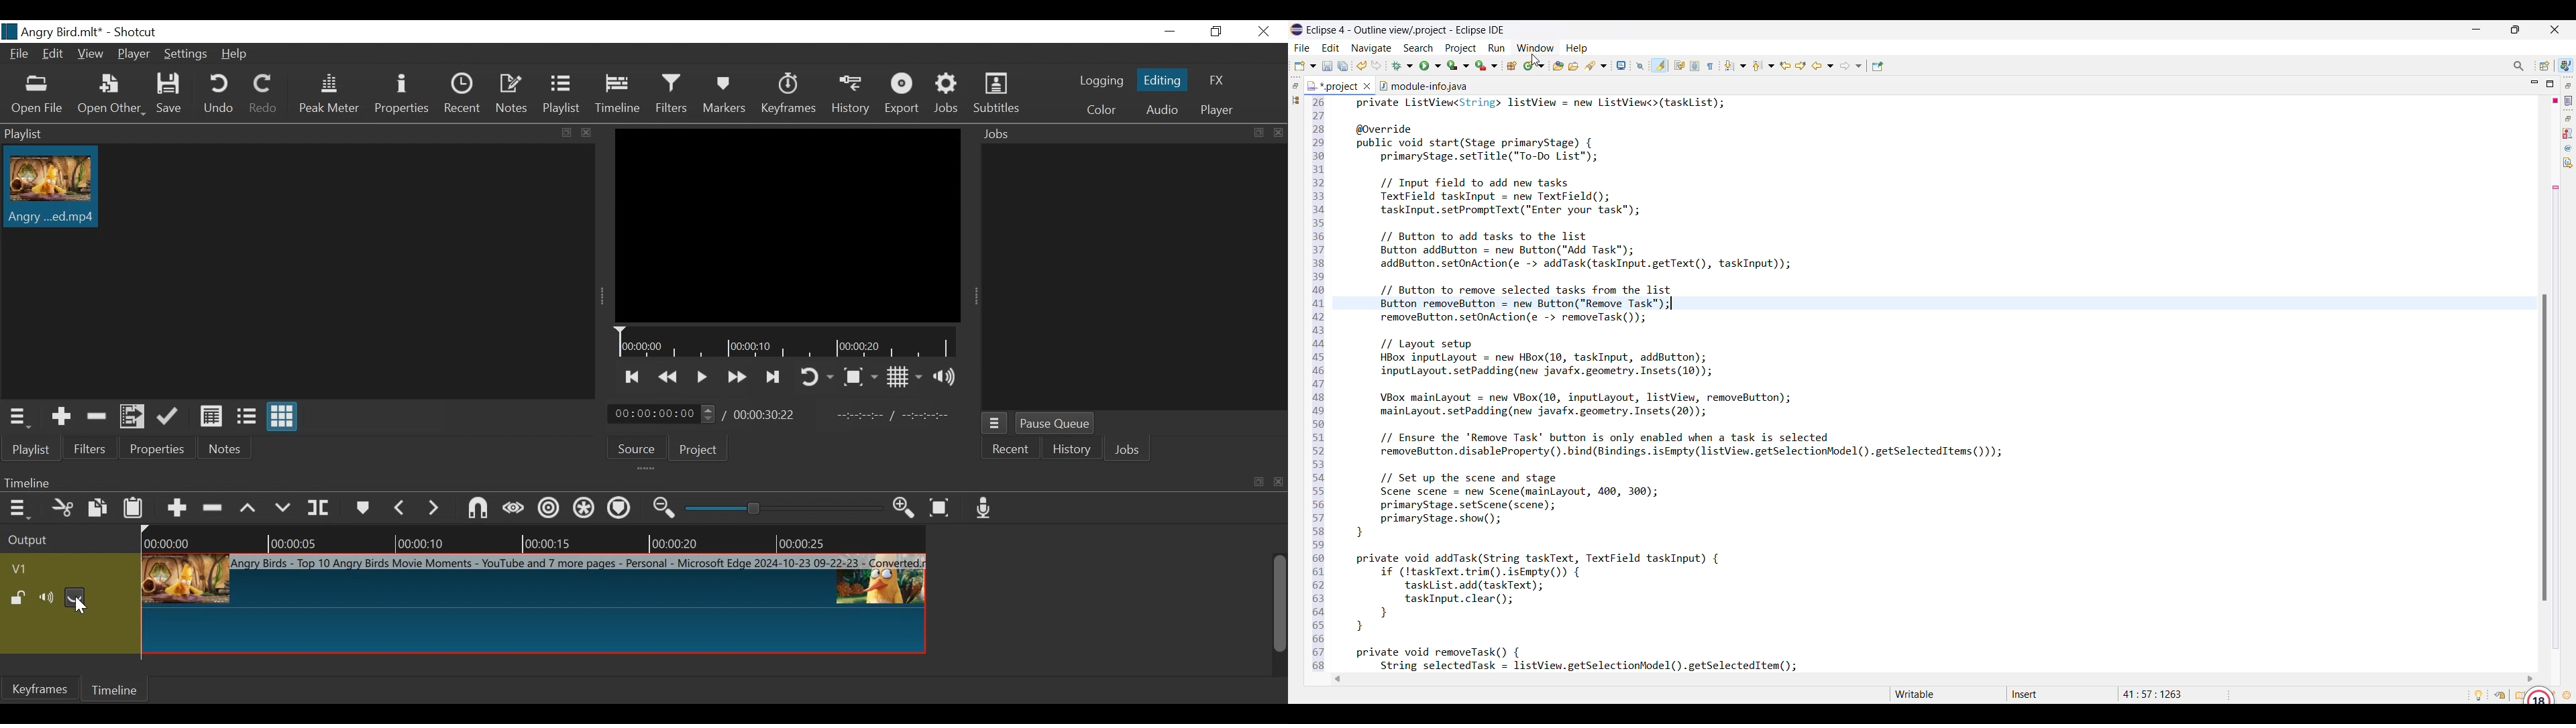 This screenshot has width=2576, height=728. Describe the element at coordinates (168, 416) in the screenshot. I see `Update` at that location.